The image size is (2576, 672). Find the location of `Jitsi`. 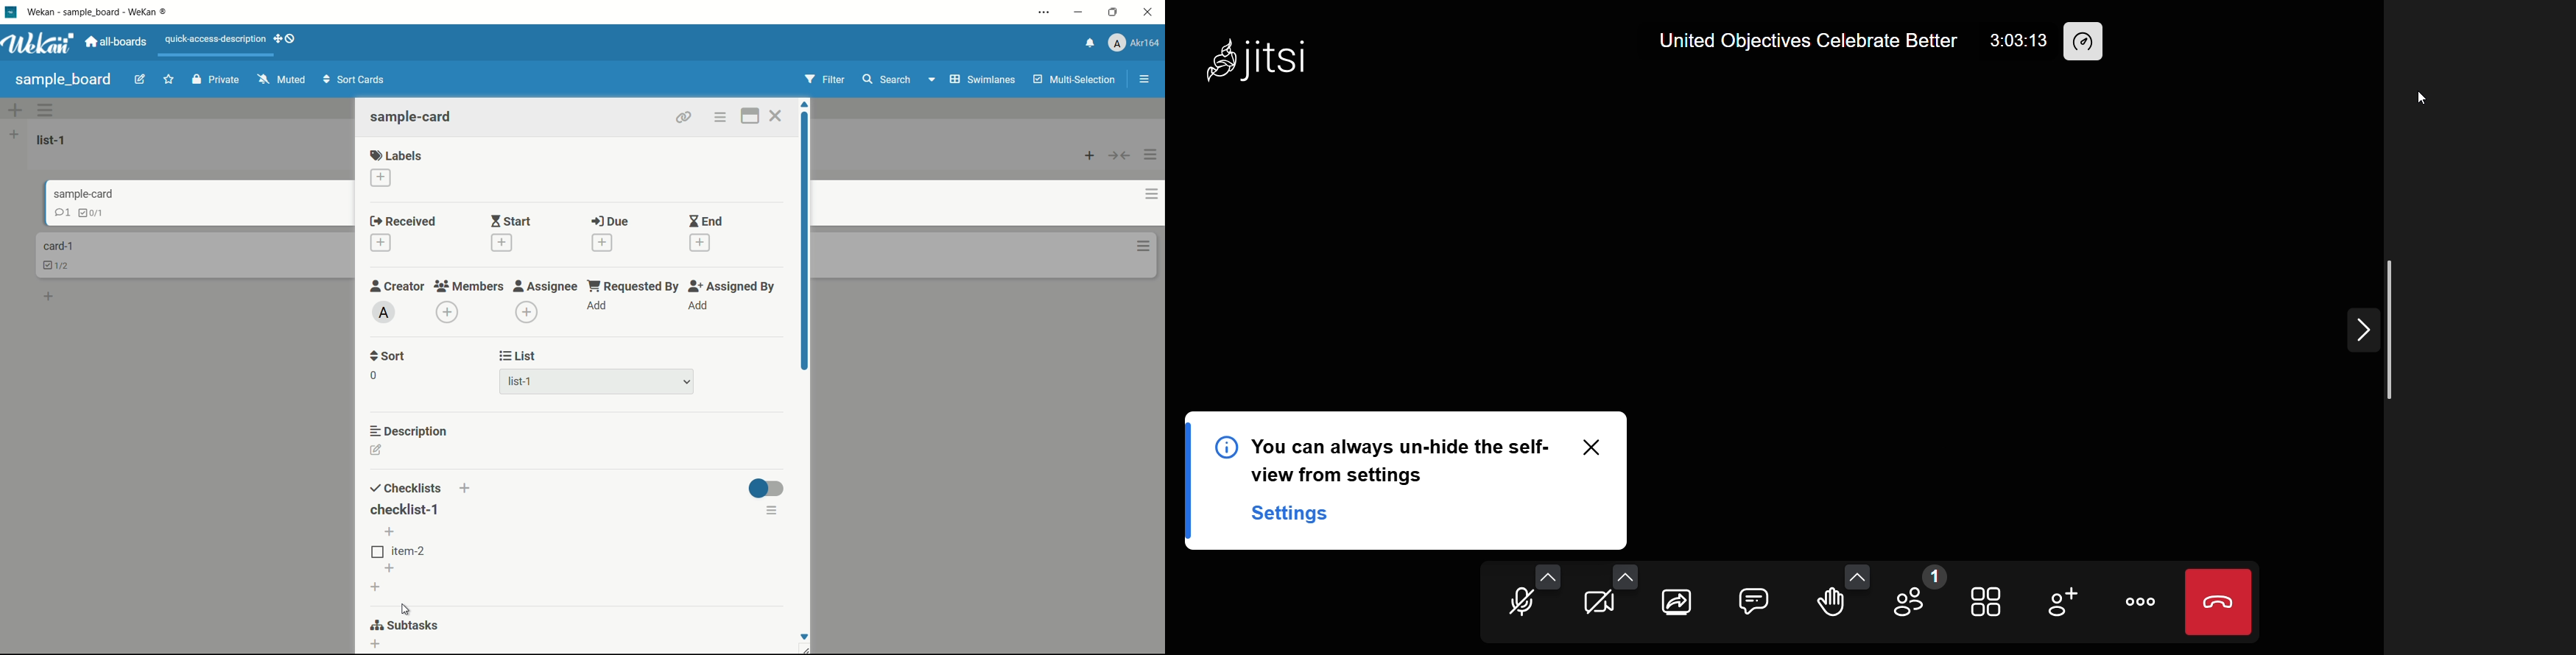

Jitsi is located at coordinates (1264, 62).